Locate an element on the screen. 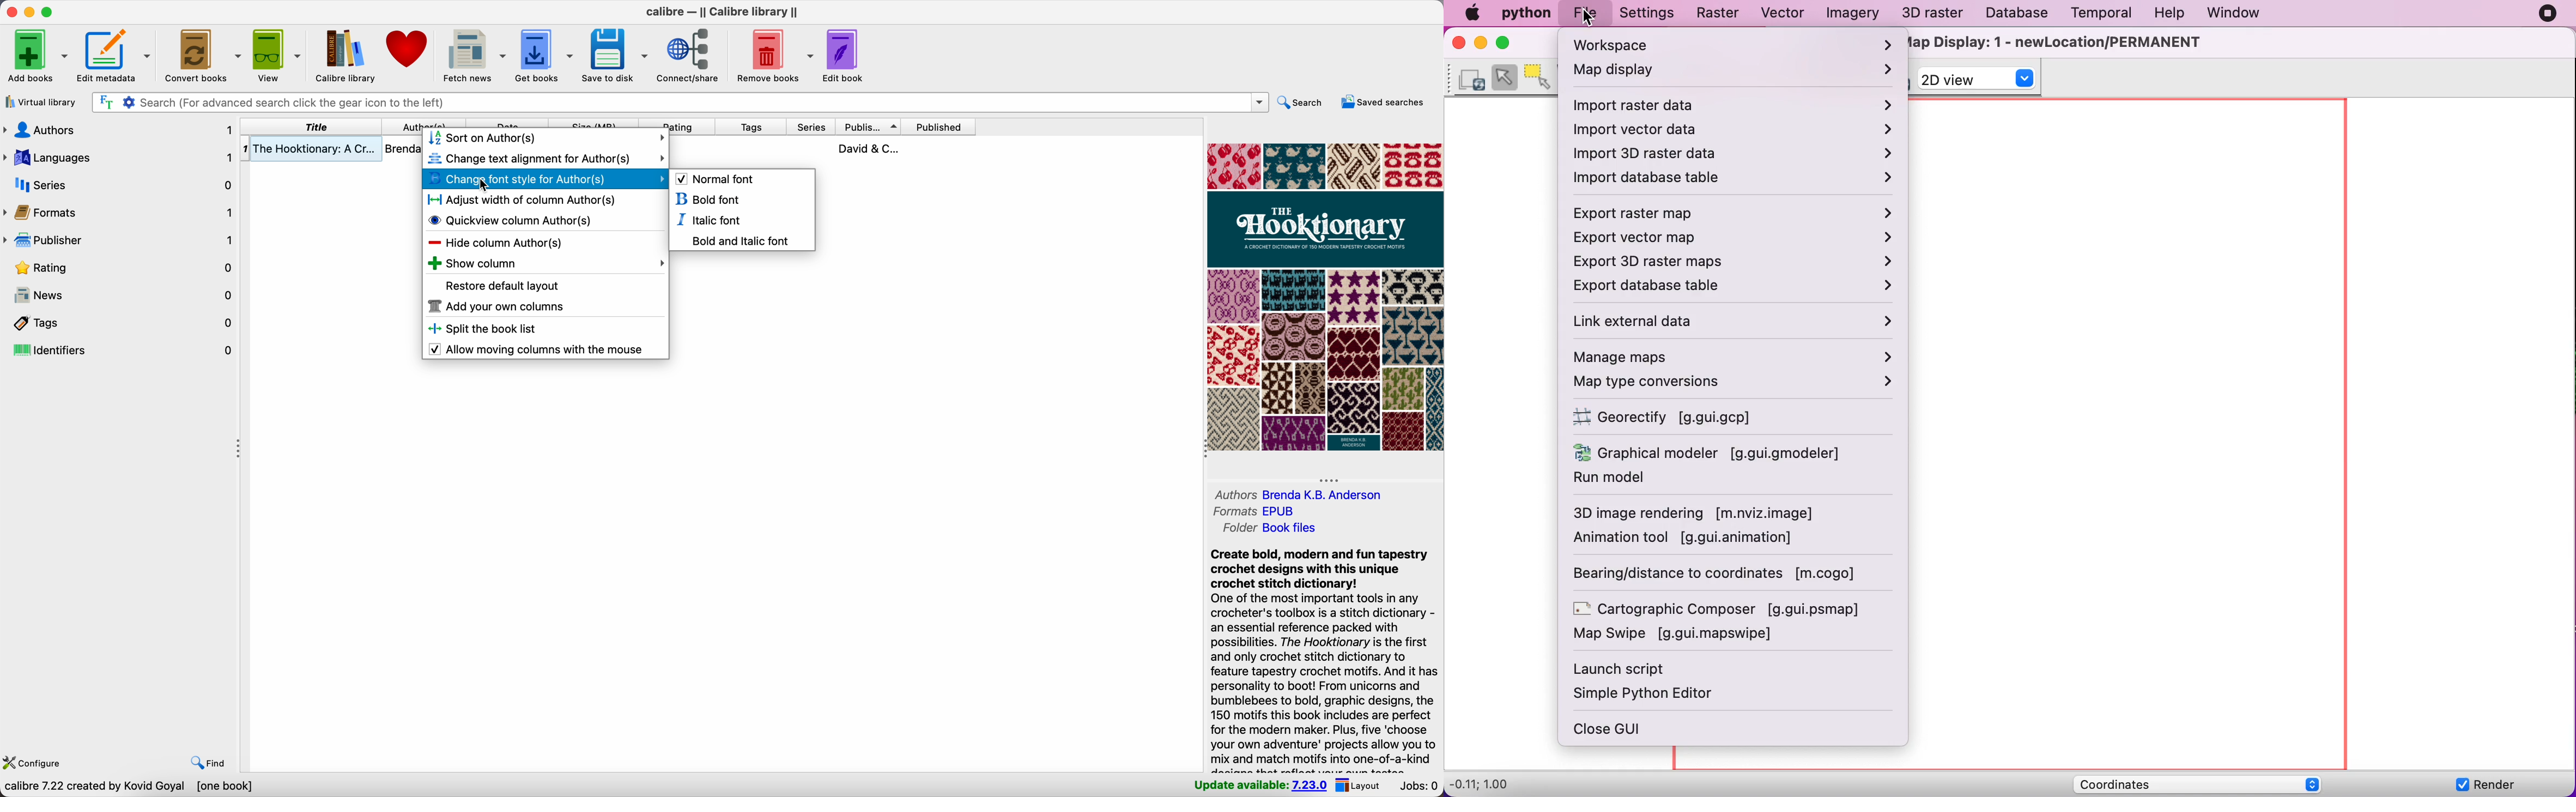  connect/share is located at coordinates (691, 55).